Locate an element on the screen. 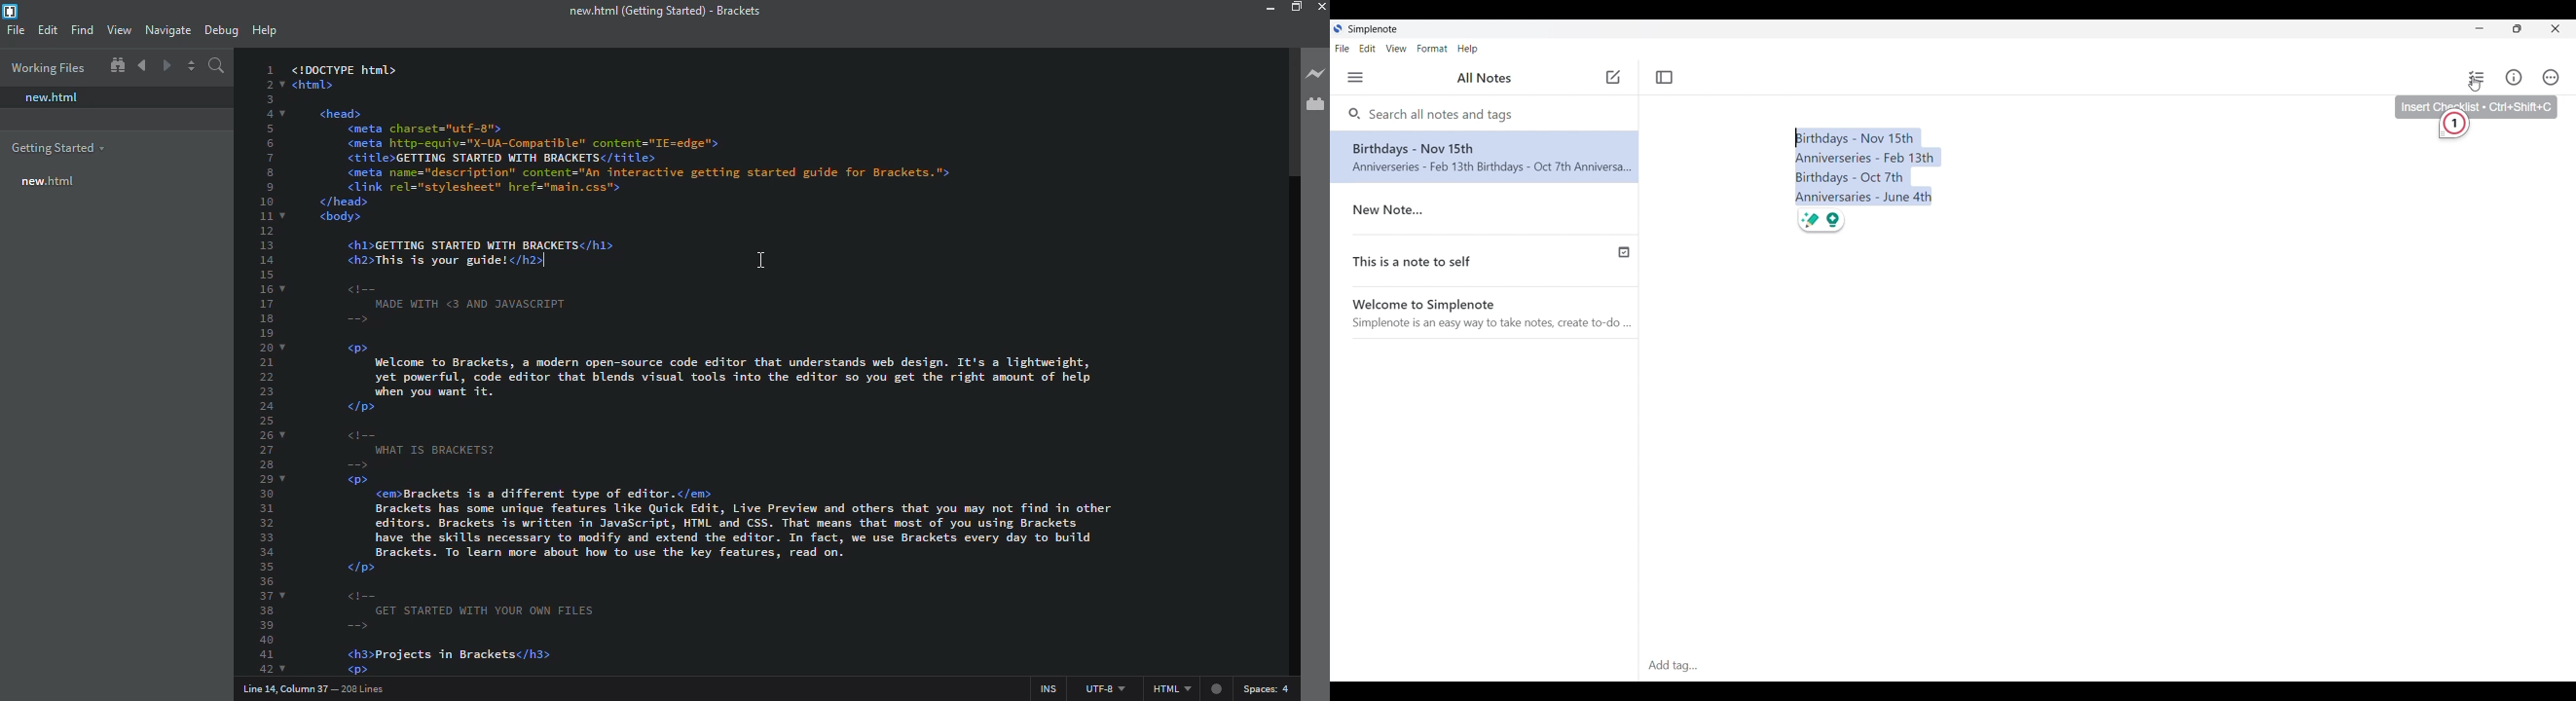 This screenshot has width=2576, height=728. Note text changed is located at coordinates (1484, 156).